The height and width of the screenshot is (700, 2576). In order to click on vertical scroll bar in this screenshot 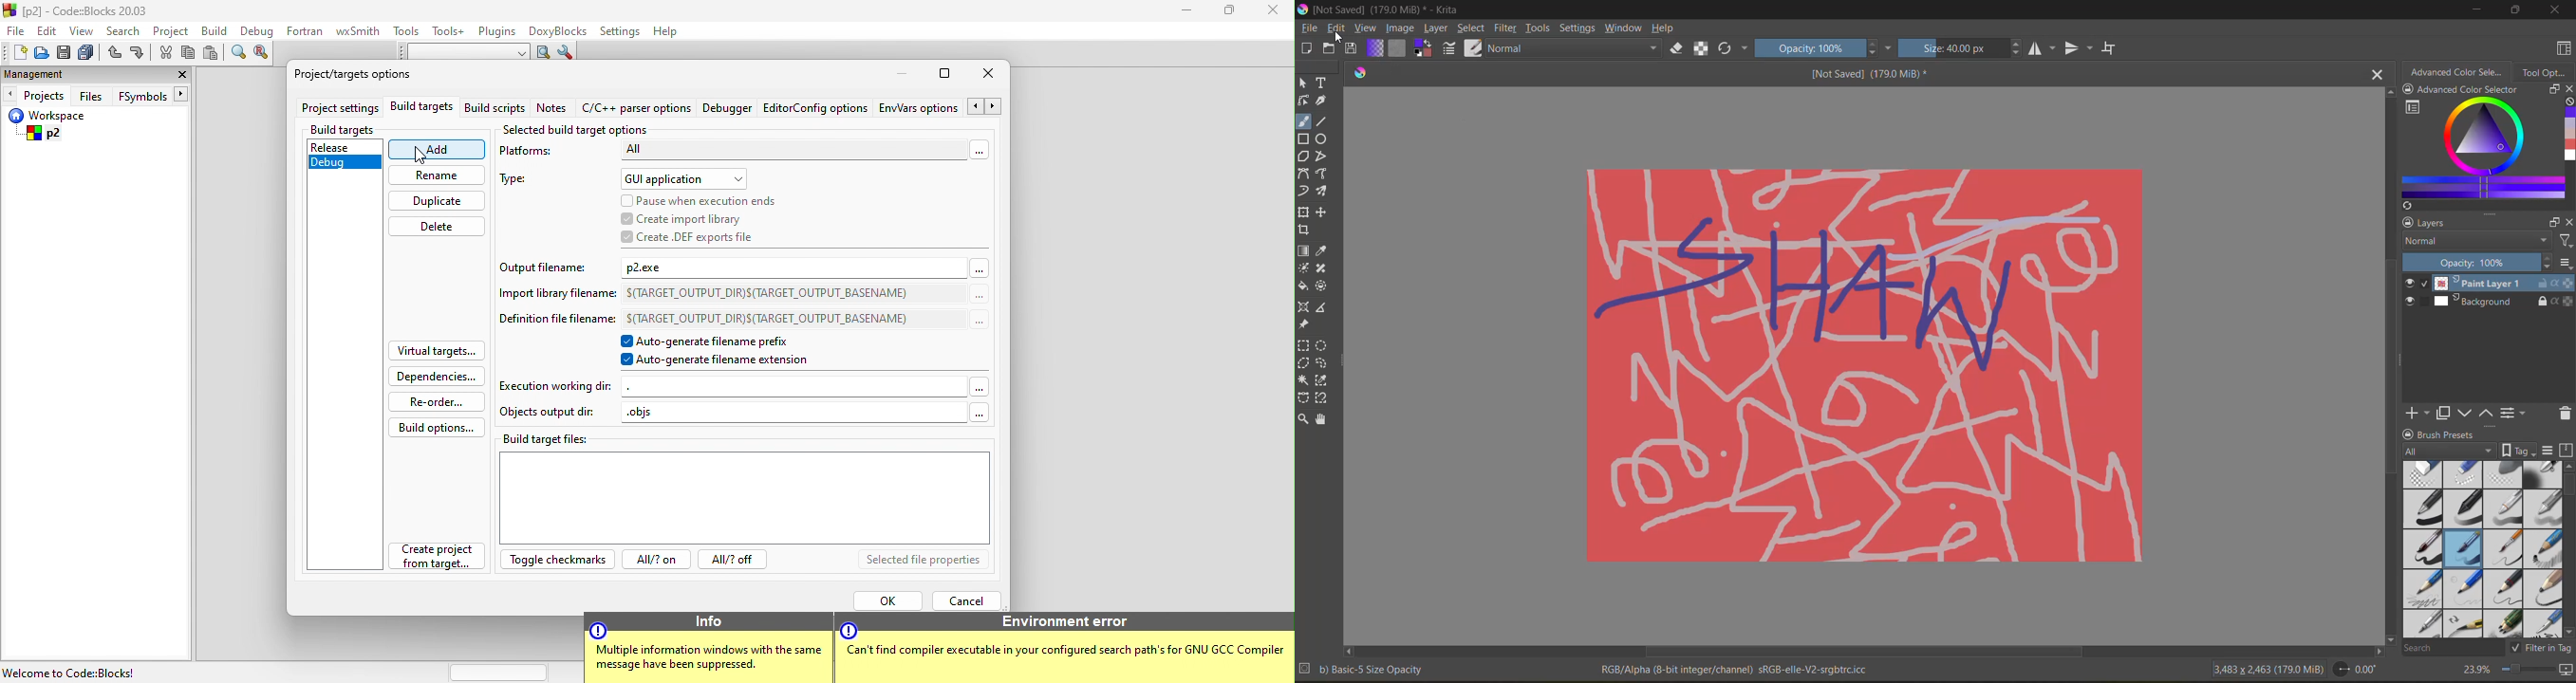, I will do `click(2568, 488)`.